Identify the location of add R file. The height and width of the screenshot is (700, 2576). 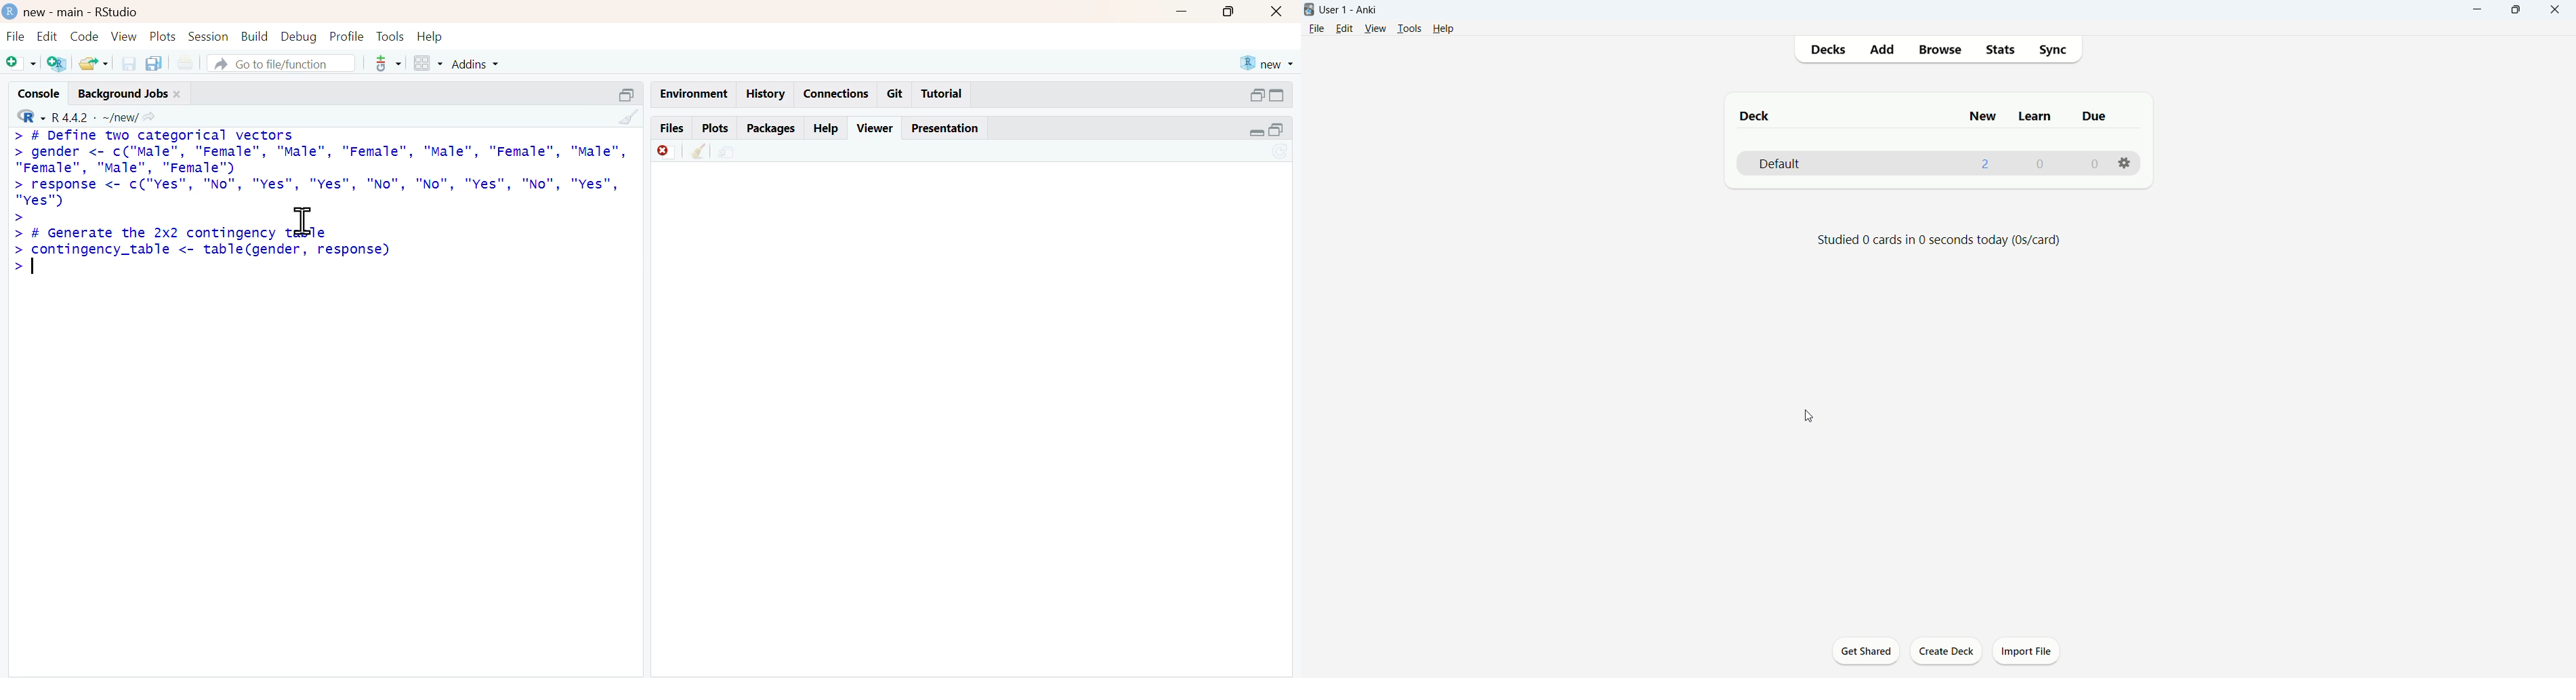
(59, 64).